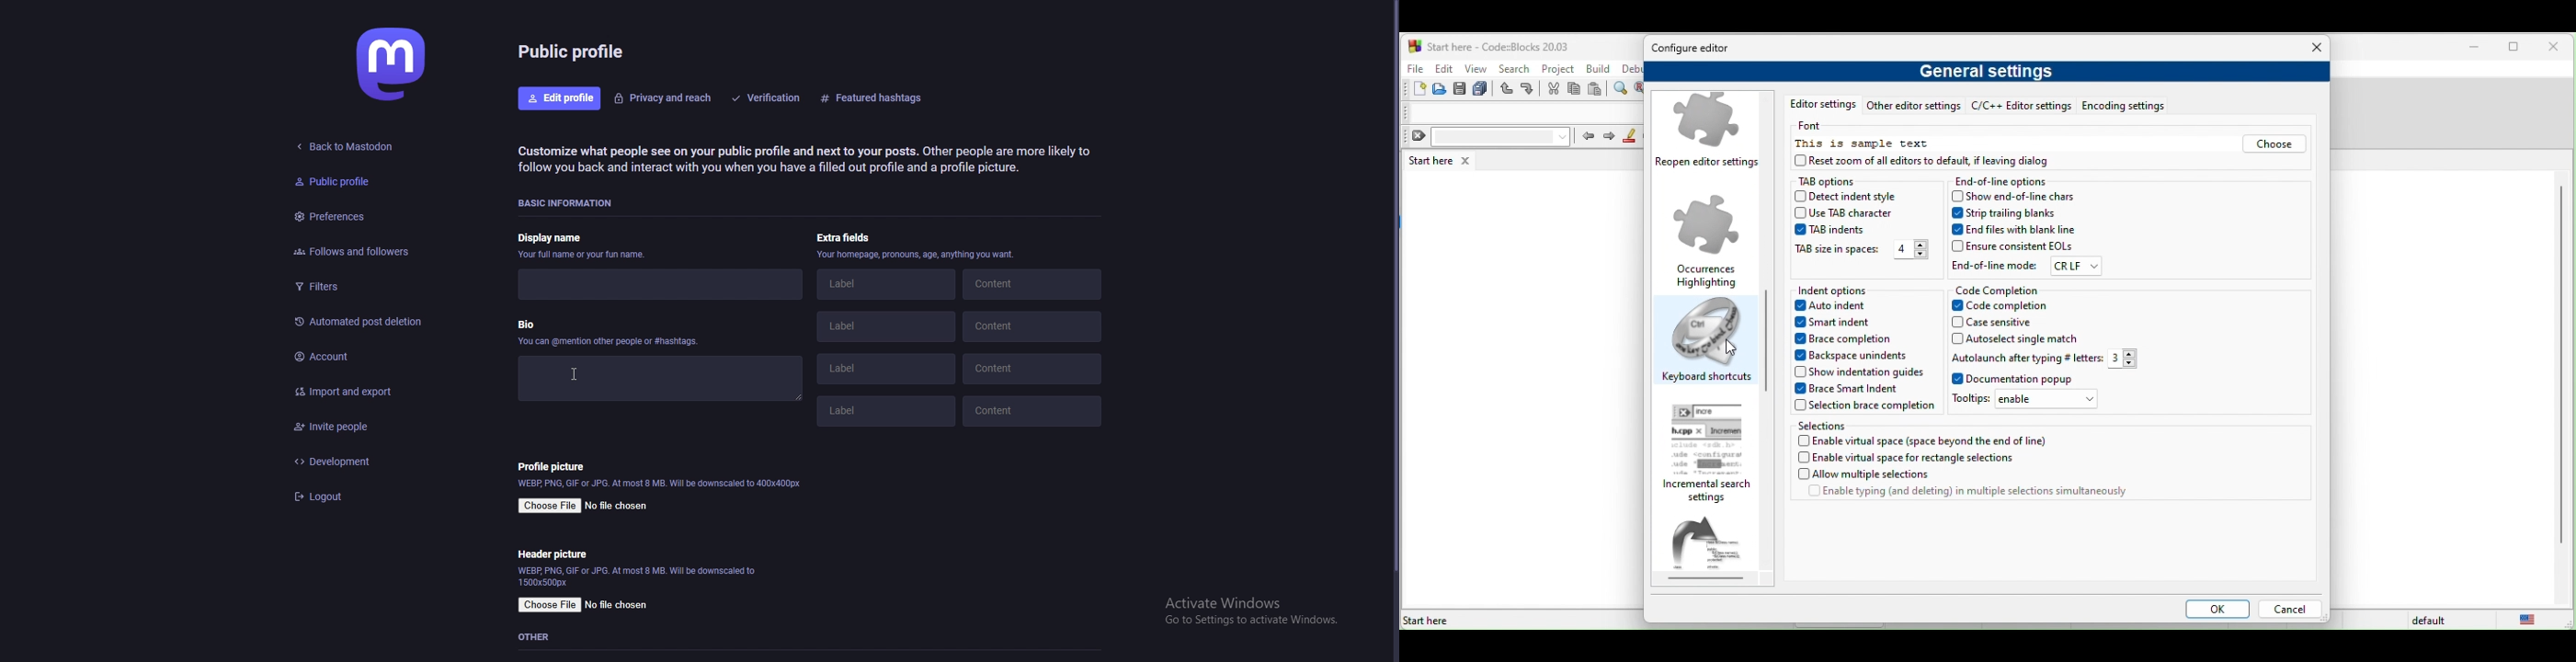  What do you see at coordinates (2517, 49) in the screenshot?
I see `maximize` at bounding box center [2517, 49].